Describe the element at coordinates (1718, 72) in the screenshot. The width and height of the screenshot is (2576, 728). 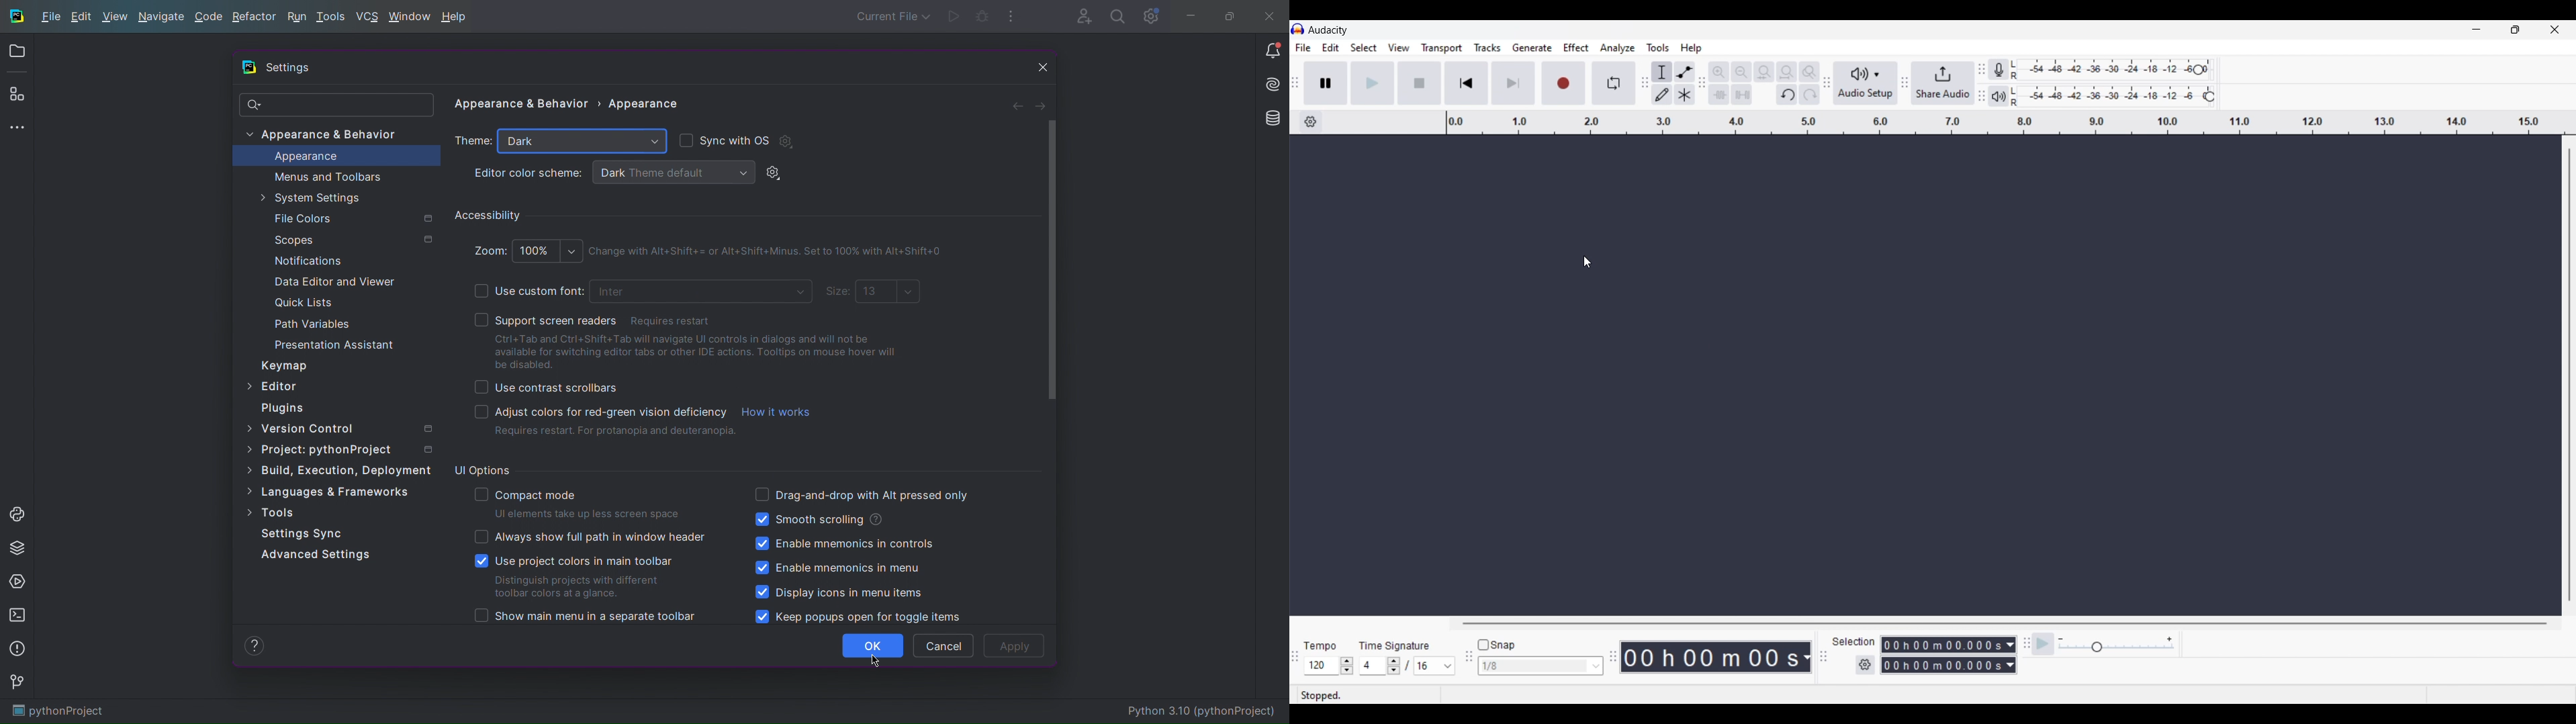
I see `Zoom in` at that location.